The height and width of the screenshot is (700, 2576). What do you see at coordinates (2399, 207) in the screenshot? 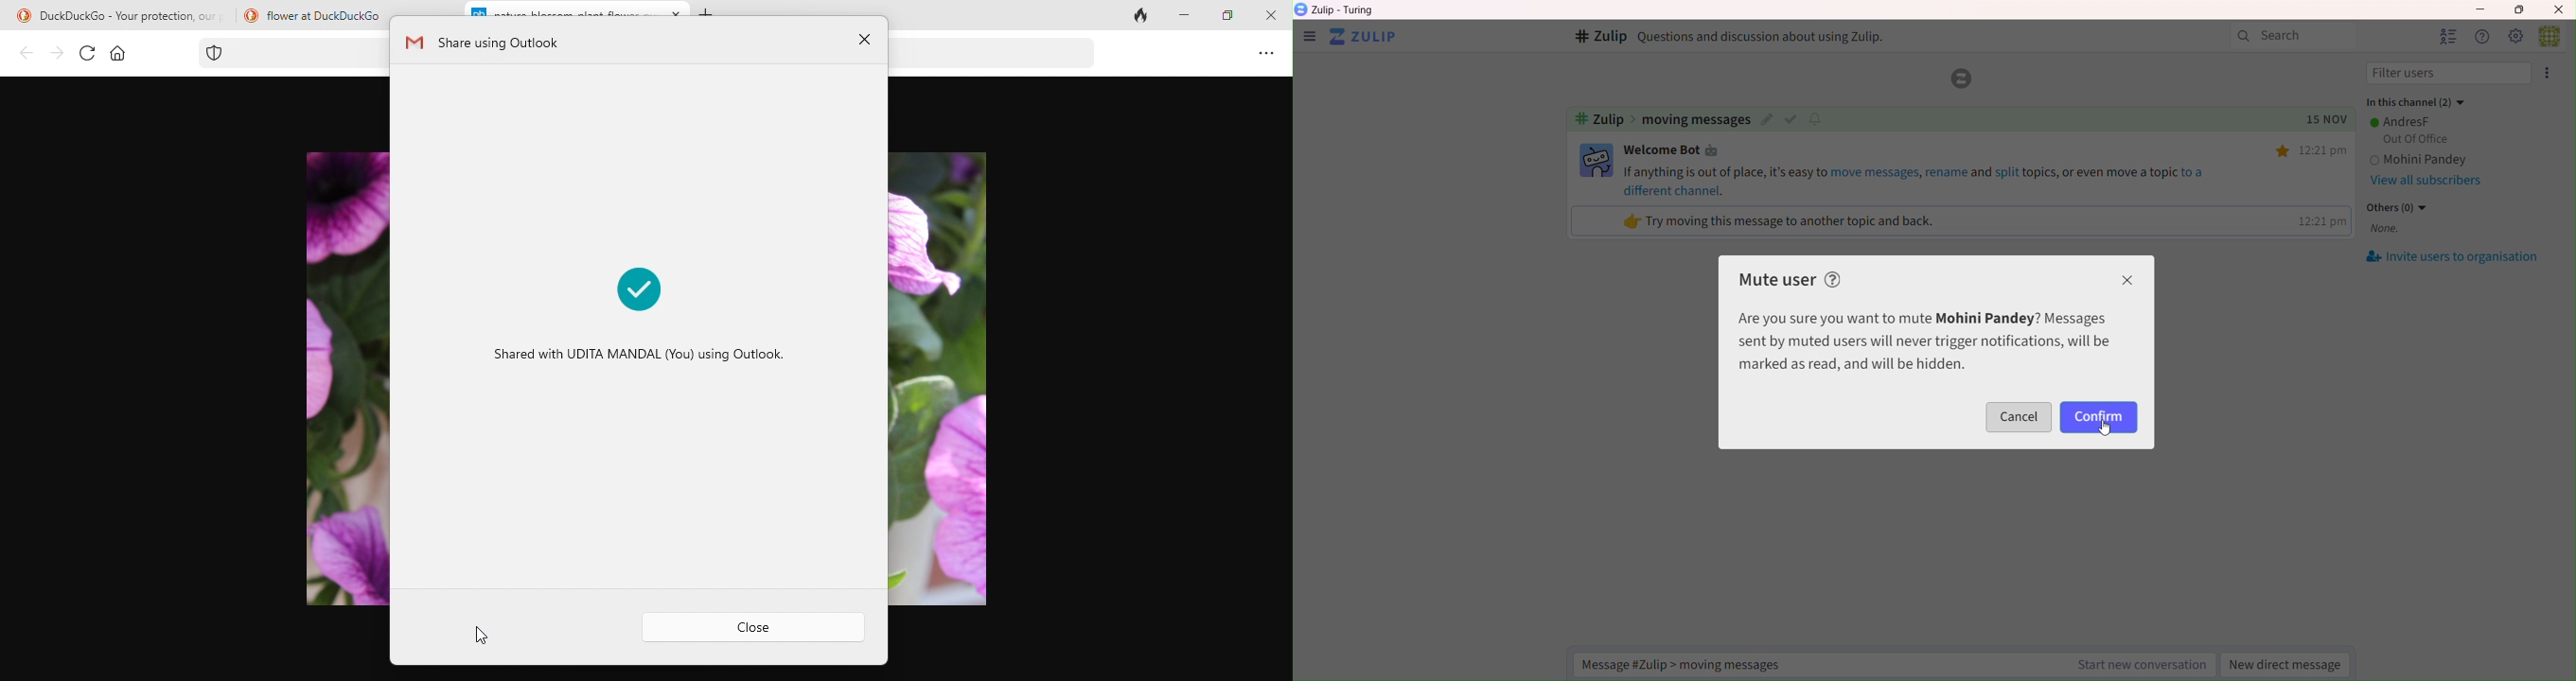
I see `Others (0)` at bounding box center [2399, 207].